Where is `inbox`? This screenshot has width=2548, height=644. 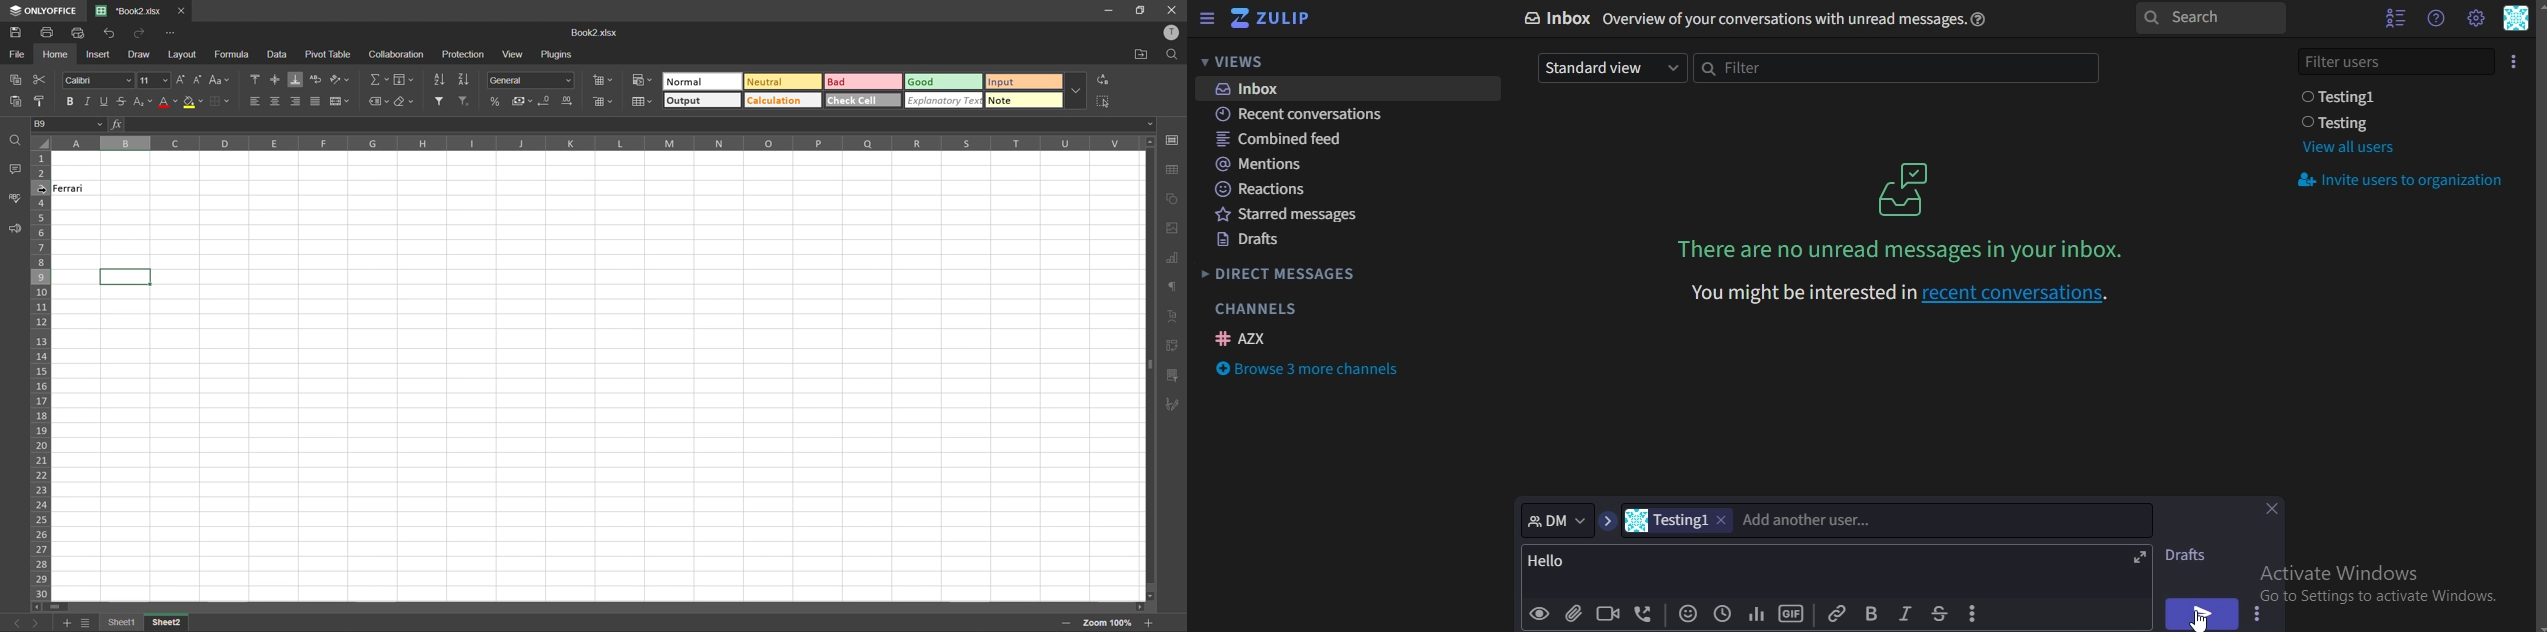
inbox is located at coordinates (1254, 89).